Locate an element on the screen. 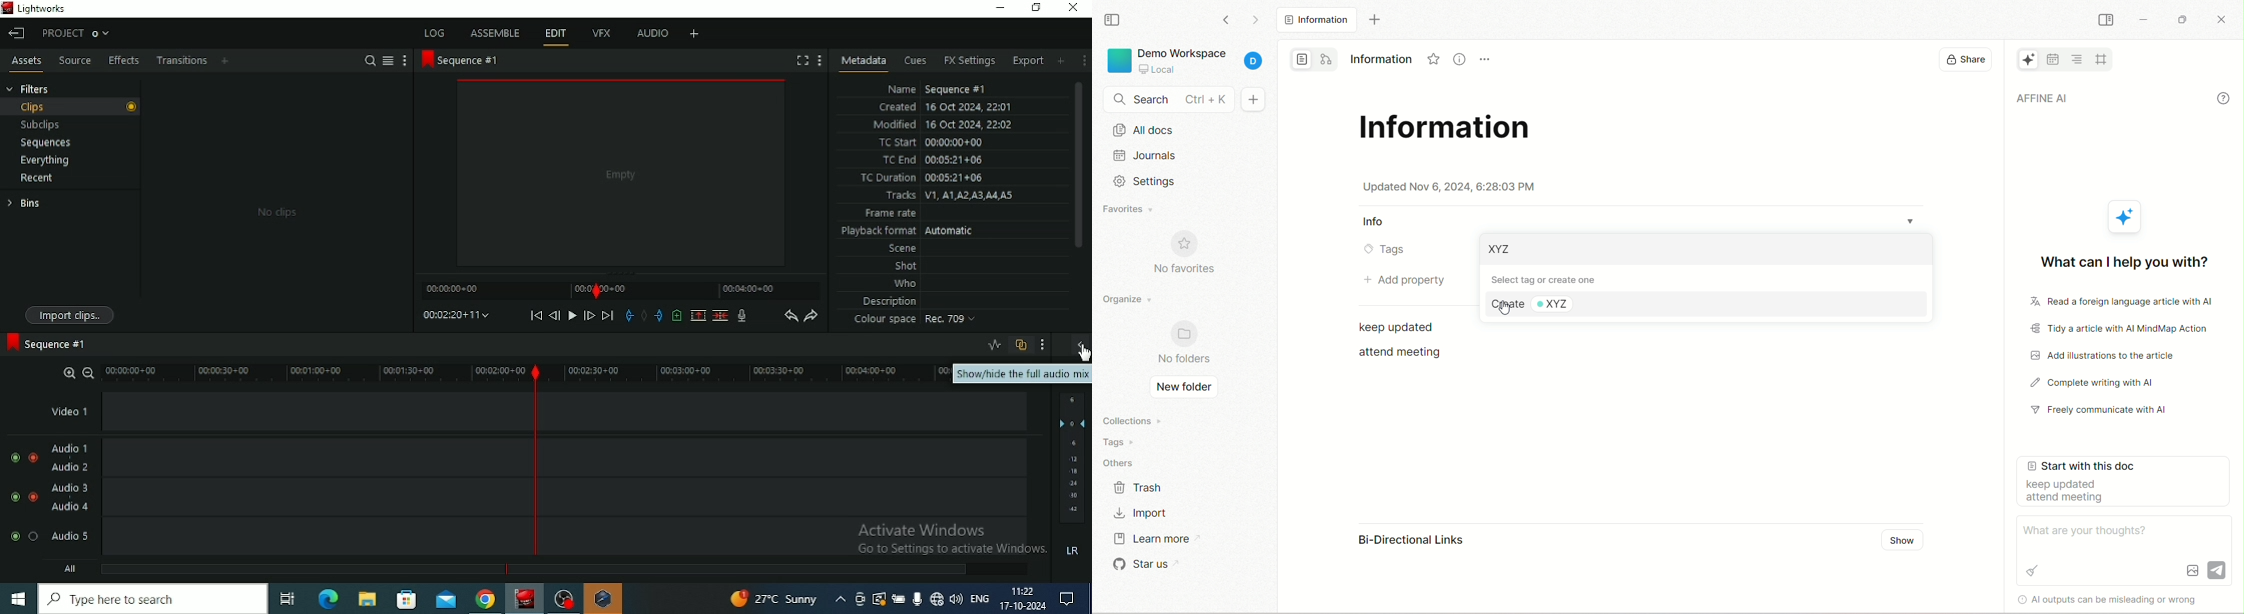 The width and height of the screenshot is (2268, 616). Add, remove and creates layouts is located at coordinates (693, 34).